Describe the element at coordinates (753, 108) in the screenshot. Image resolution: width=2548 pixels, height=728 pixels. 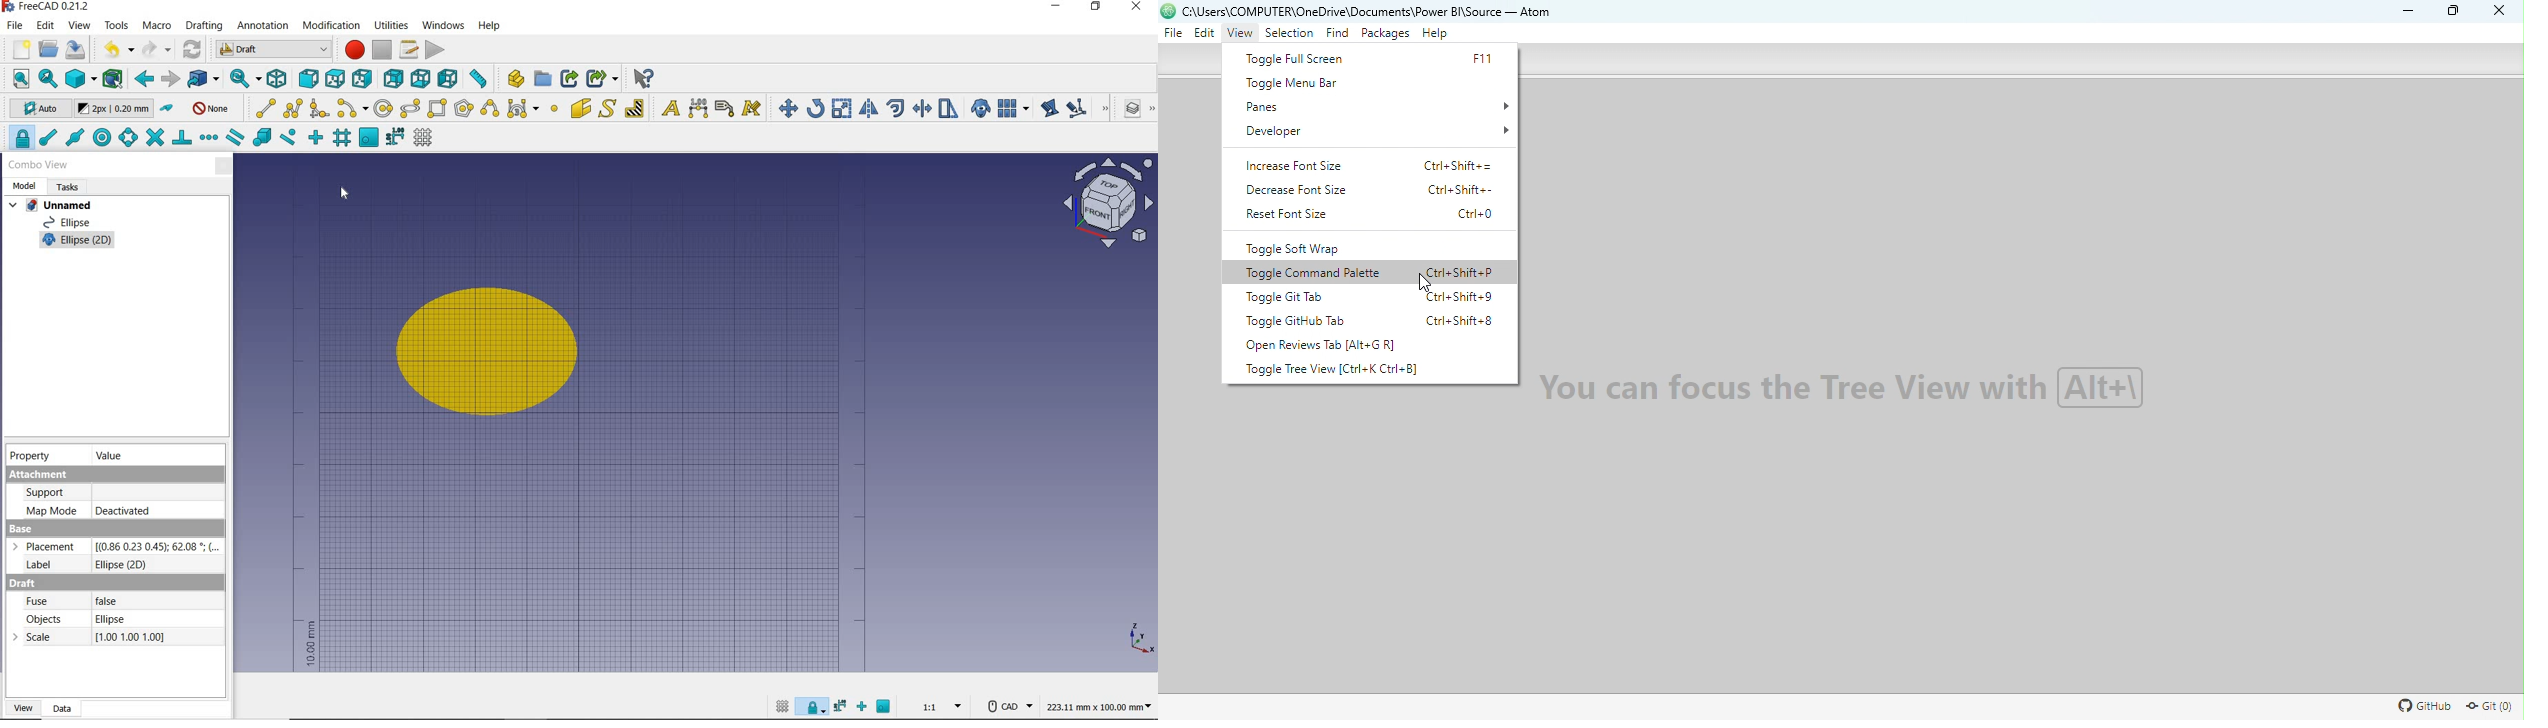
I see `annotation styles` at that location.